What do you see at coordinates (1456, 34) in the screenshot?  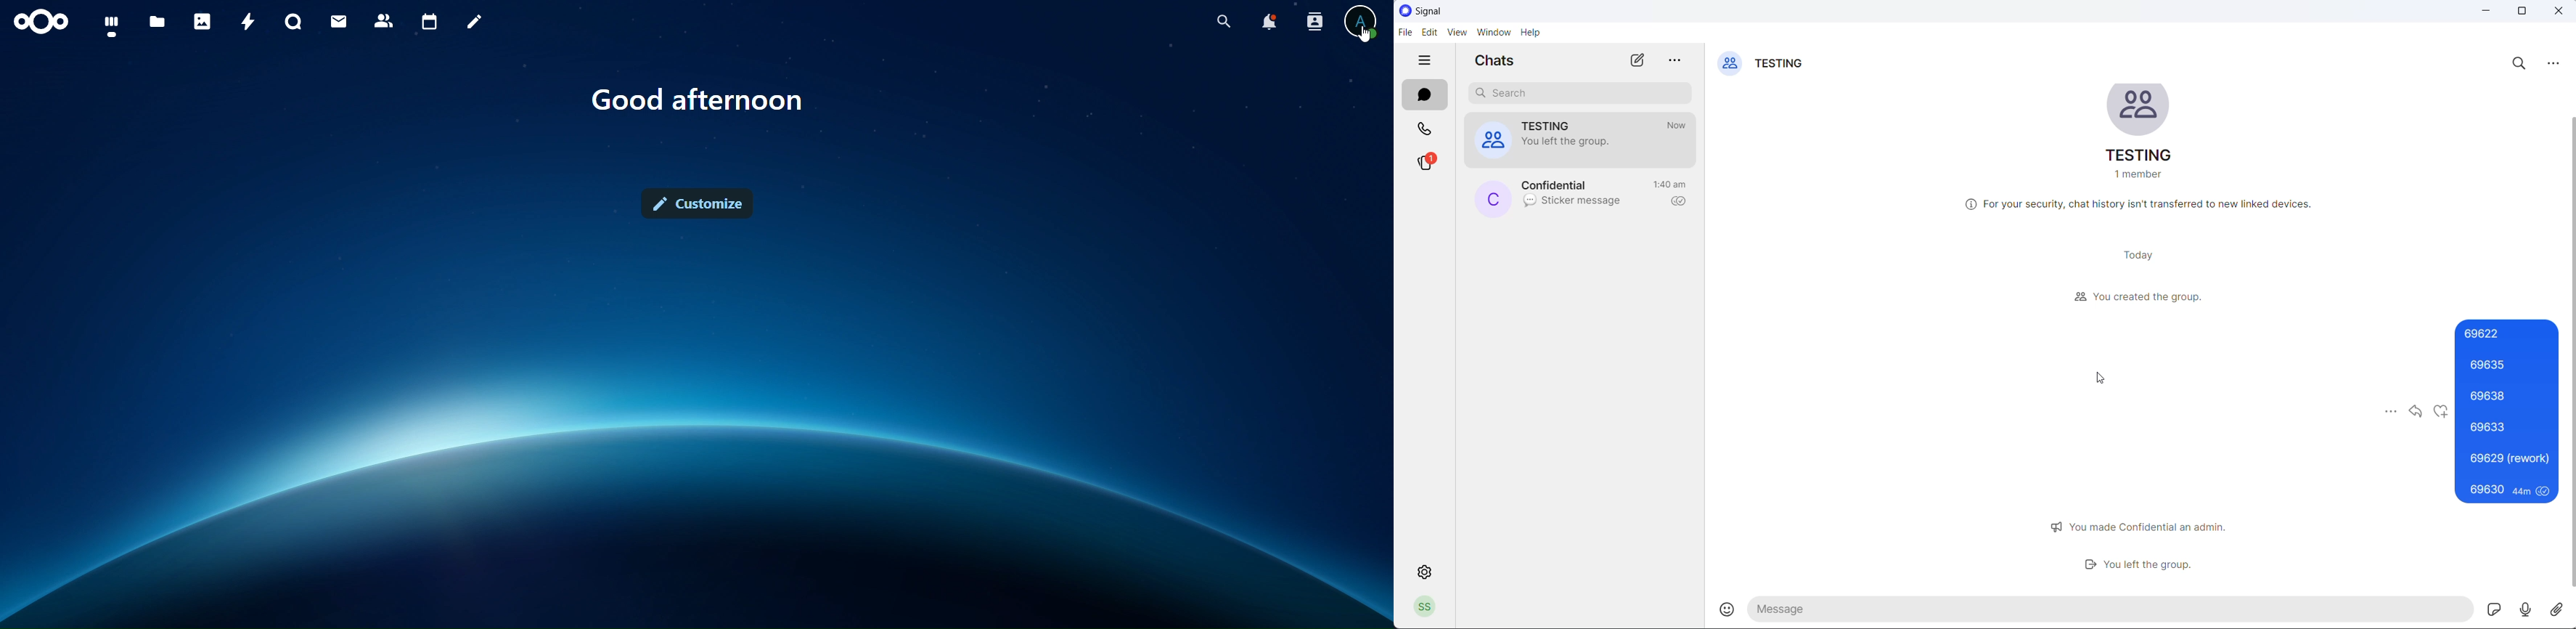 I see `view` at bounding box center [1456, 34].